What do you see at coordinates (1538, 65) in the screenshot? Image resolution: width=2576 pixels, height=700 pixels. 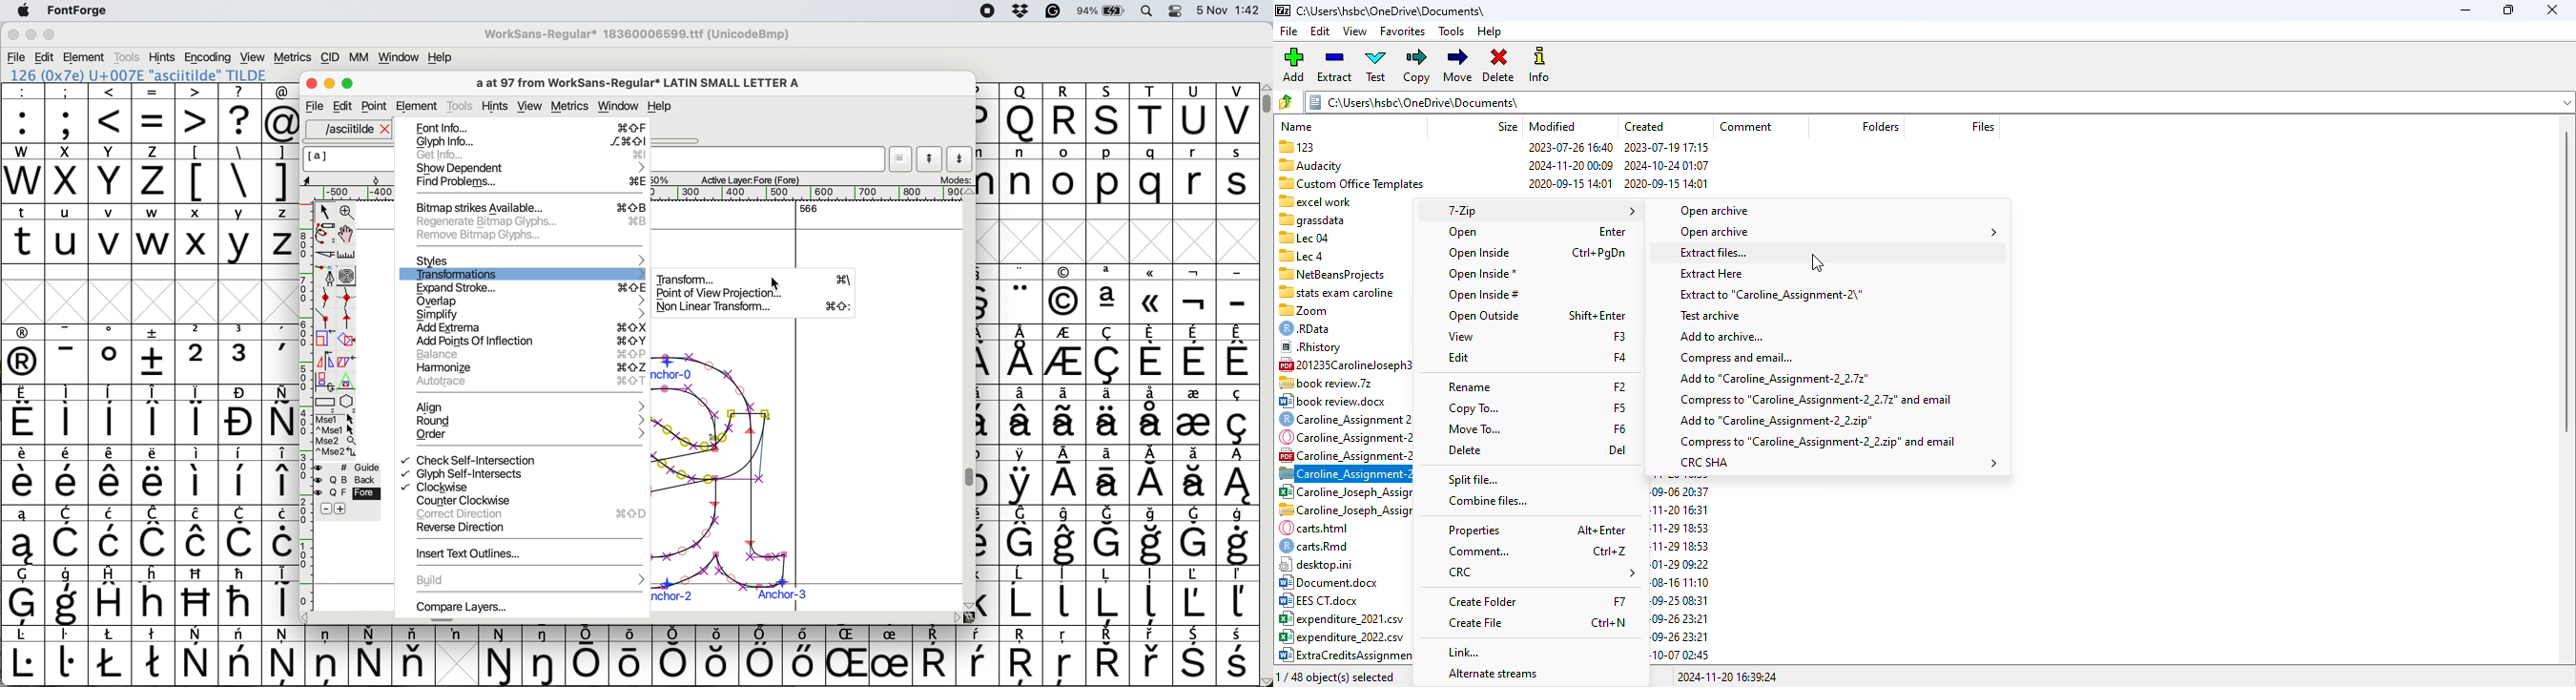 I see `info` at bounding box center [1538, 65].